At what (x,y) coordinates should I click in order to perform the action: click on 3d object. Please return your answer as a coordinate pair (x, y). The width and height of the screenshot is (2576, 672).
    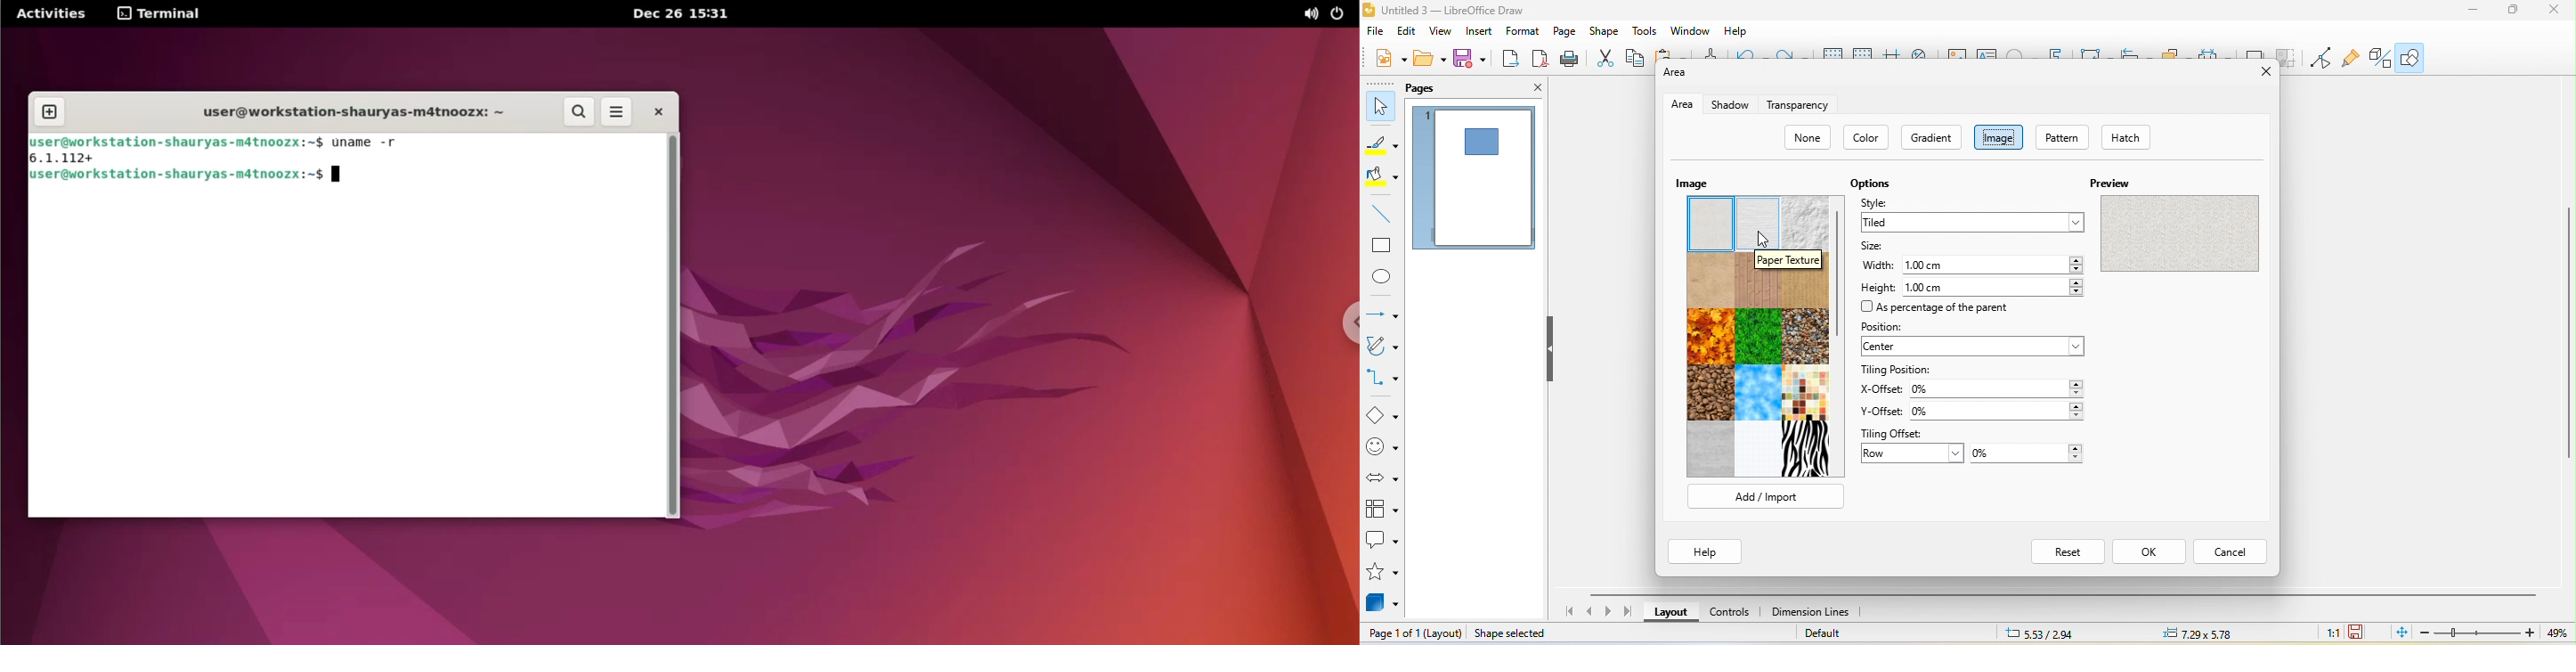
    Looking at the image, I should click on (1384, 604).